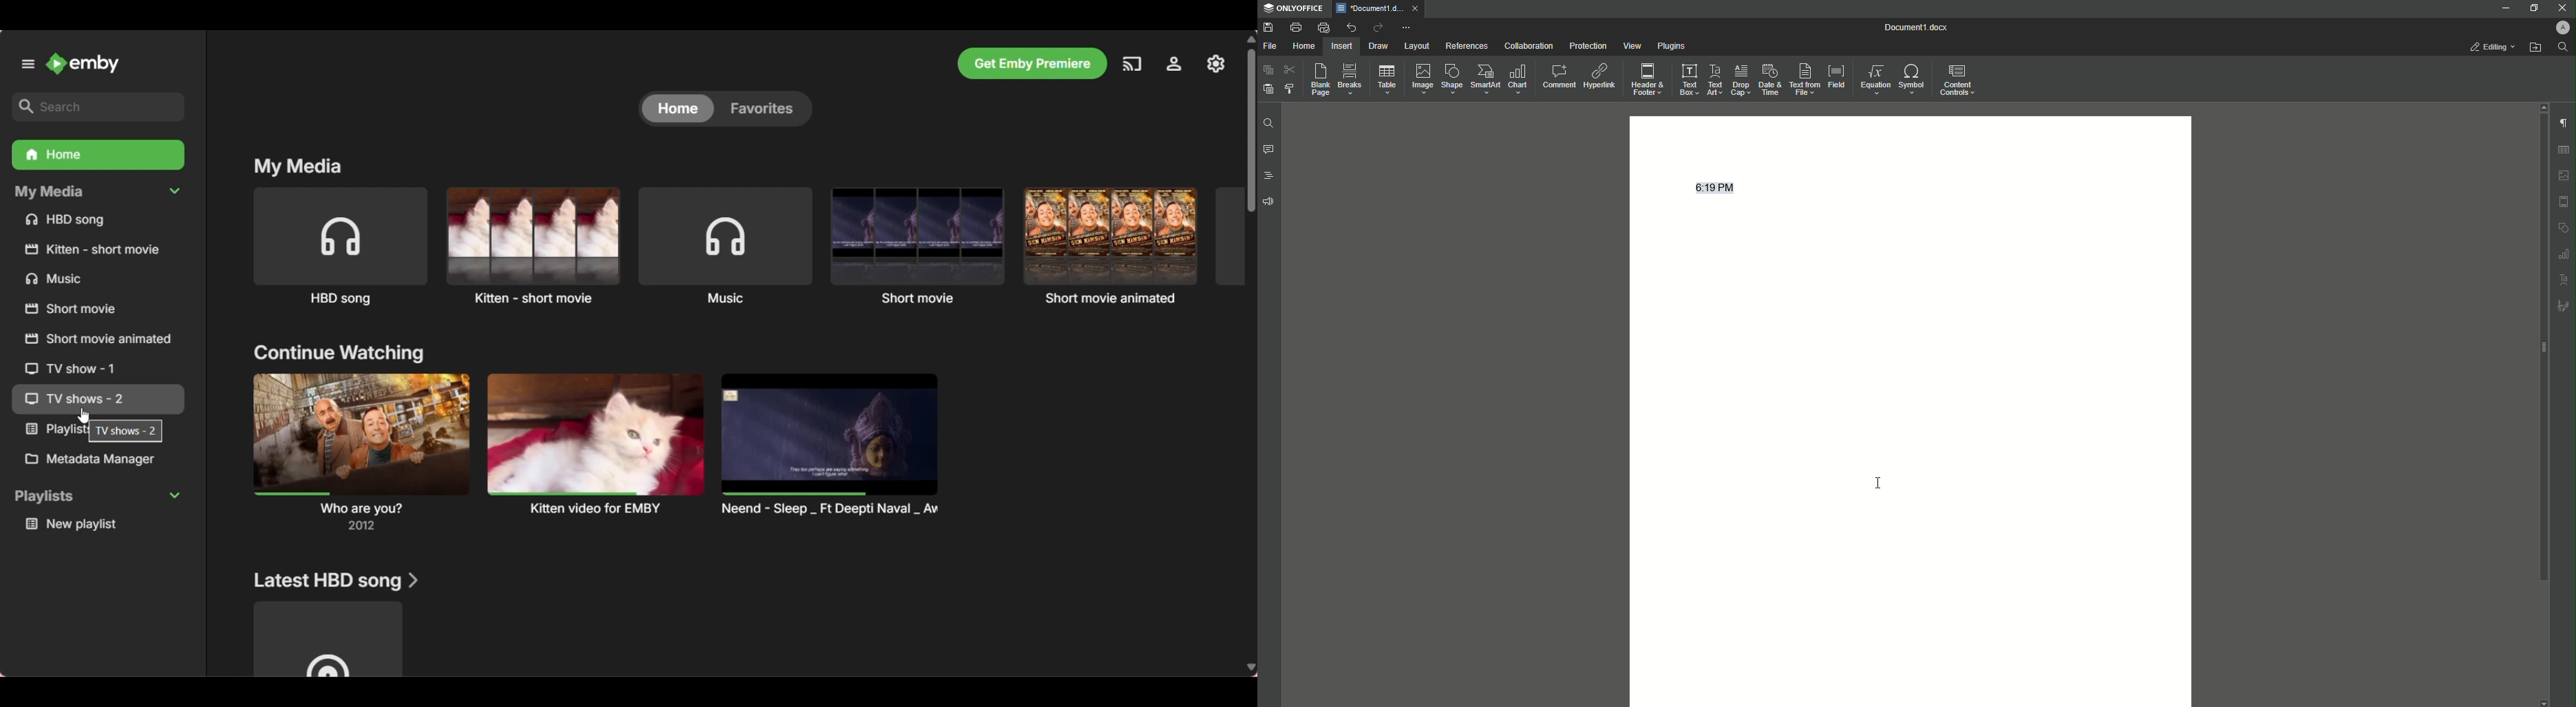 Image resolution: width=2576 pixels, height=728 pixels. Describe the element at coordinates (2544, 703) in the screenshot. I see `scroll down` at that location.